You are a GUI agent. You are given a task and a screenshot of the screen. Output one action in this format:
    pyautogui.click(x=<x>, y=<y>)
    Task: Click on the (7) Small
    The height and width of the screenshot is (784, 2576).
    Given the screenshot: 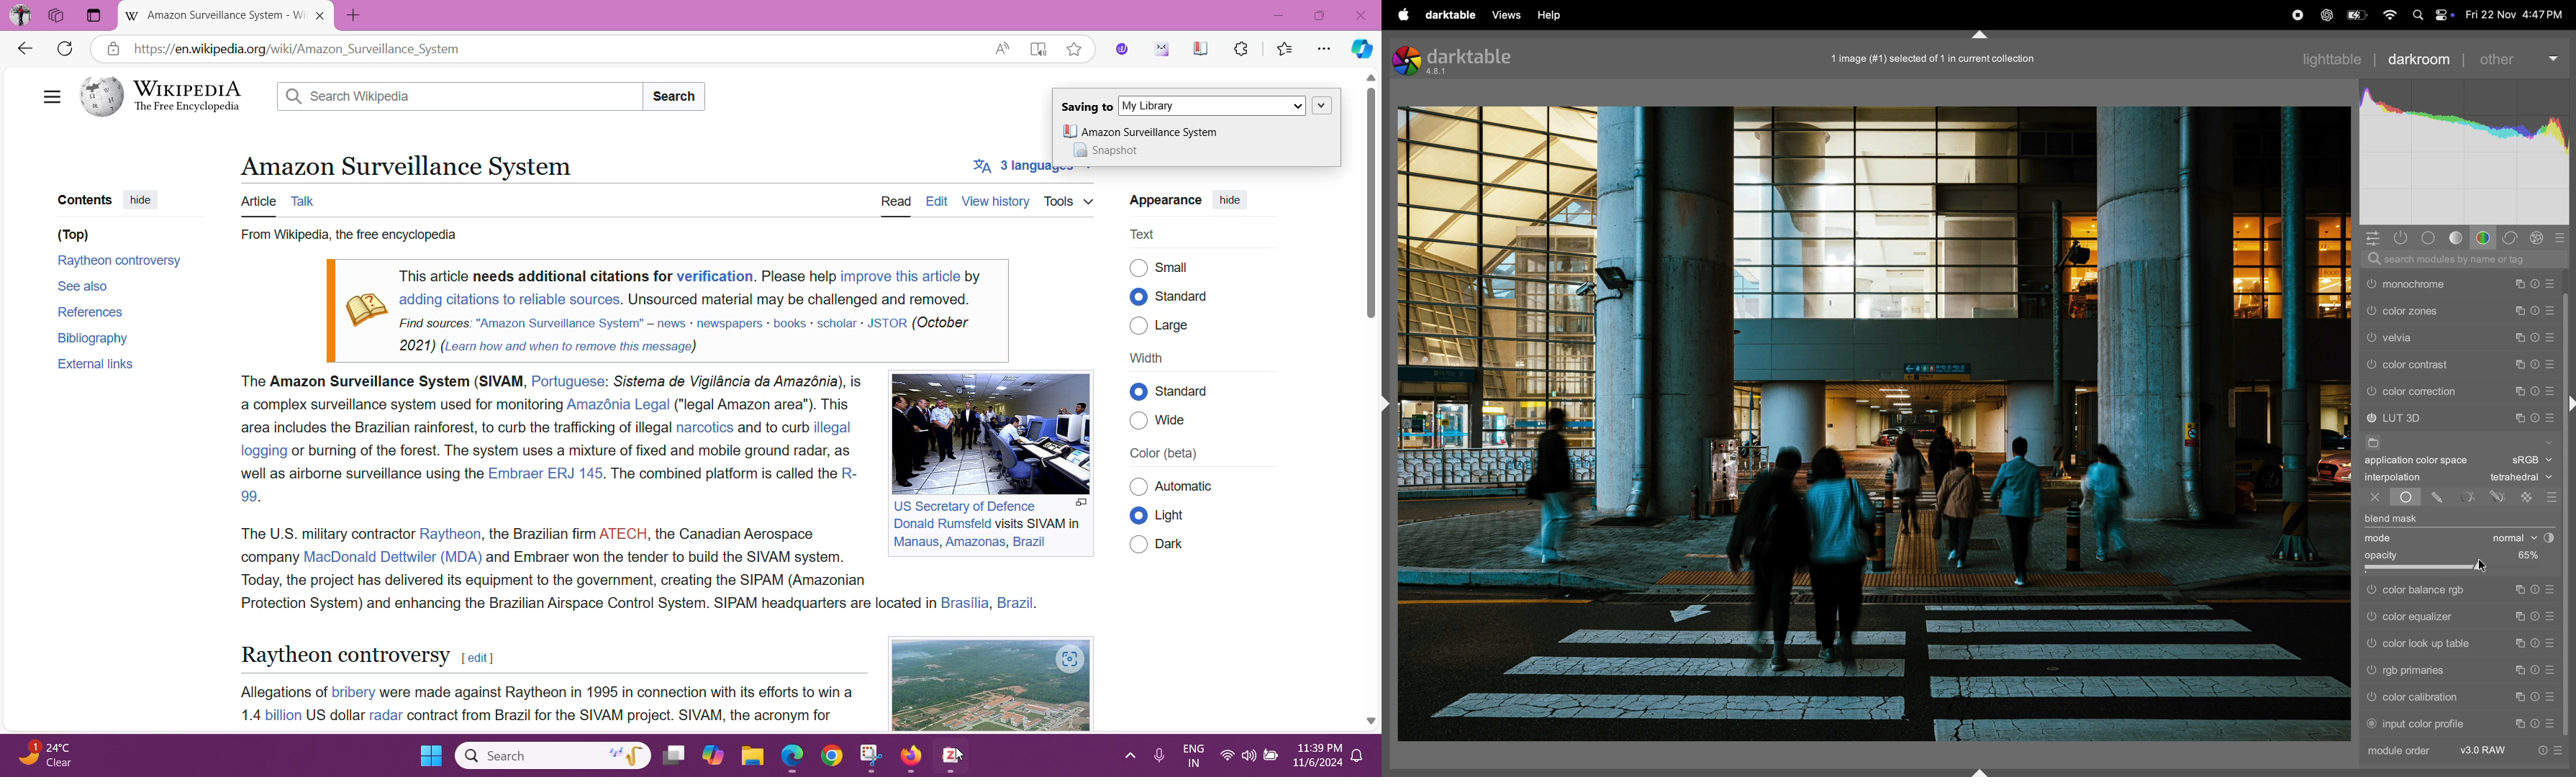 What is the action you would take?
    pyautogui.click(x=1176, y=267)
    